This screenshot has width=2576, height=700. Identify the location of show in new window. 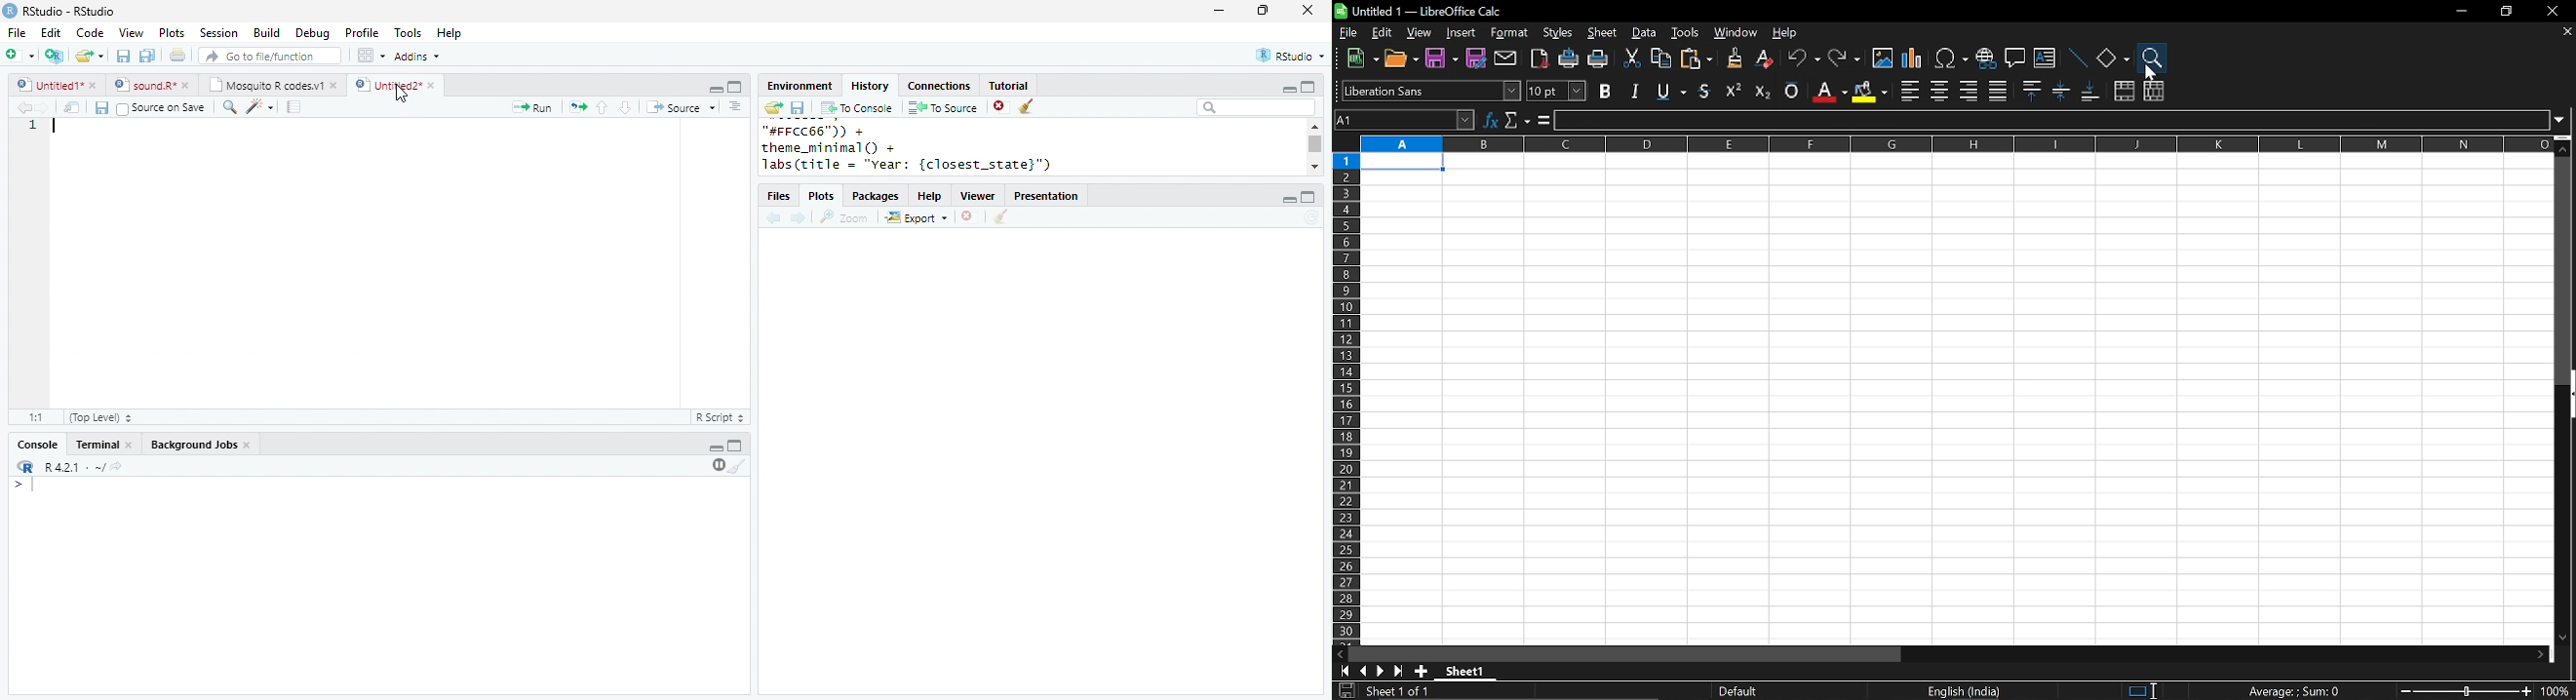
(73, 107).